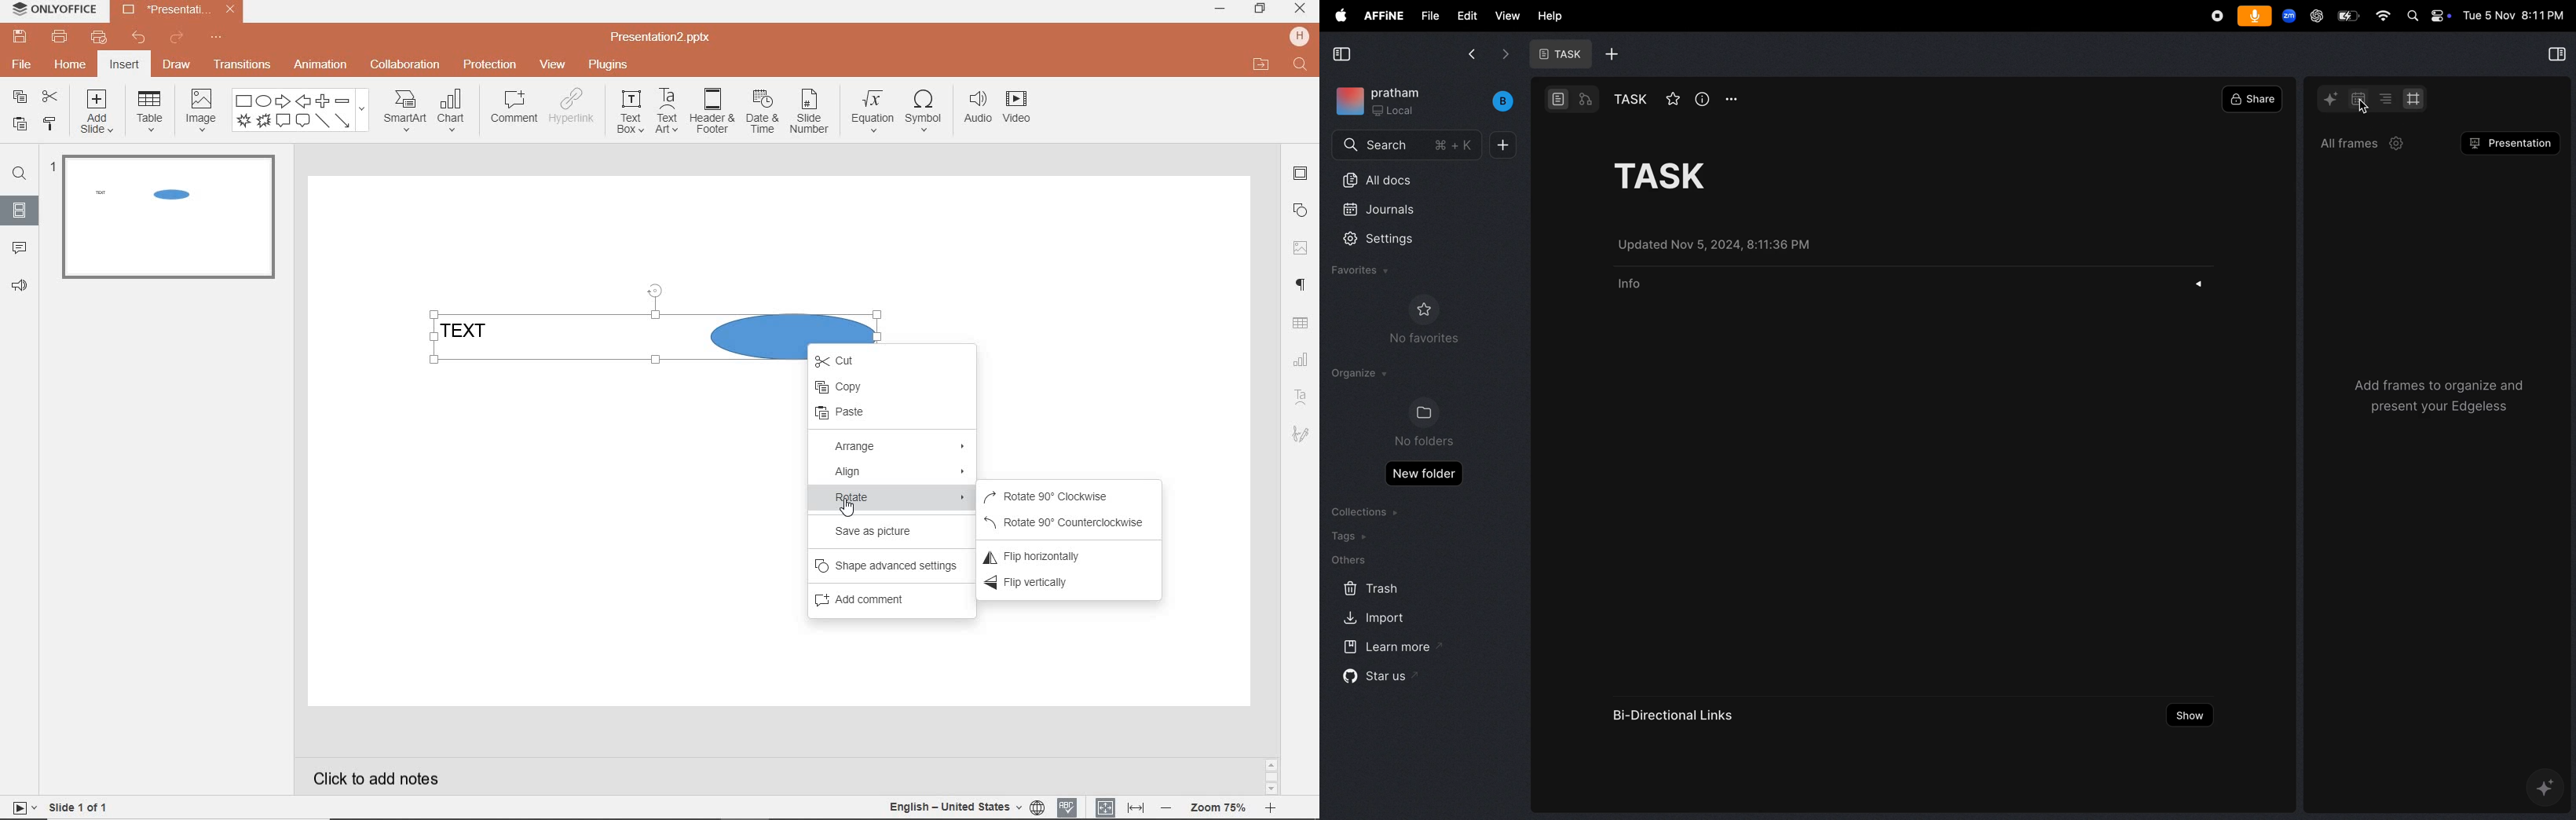 This screenshot has height=840, width=2576. I want to click on doc, so click(1560, 99).